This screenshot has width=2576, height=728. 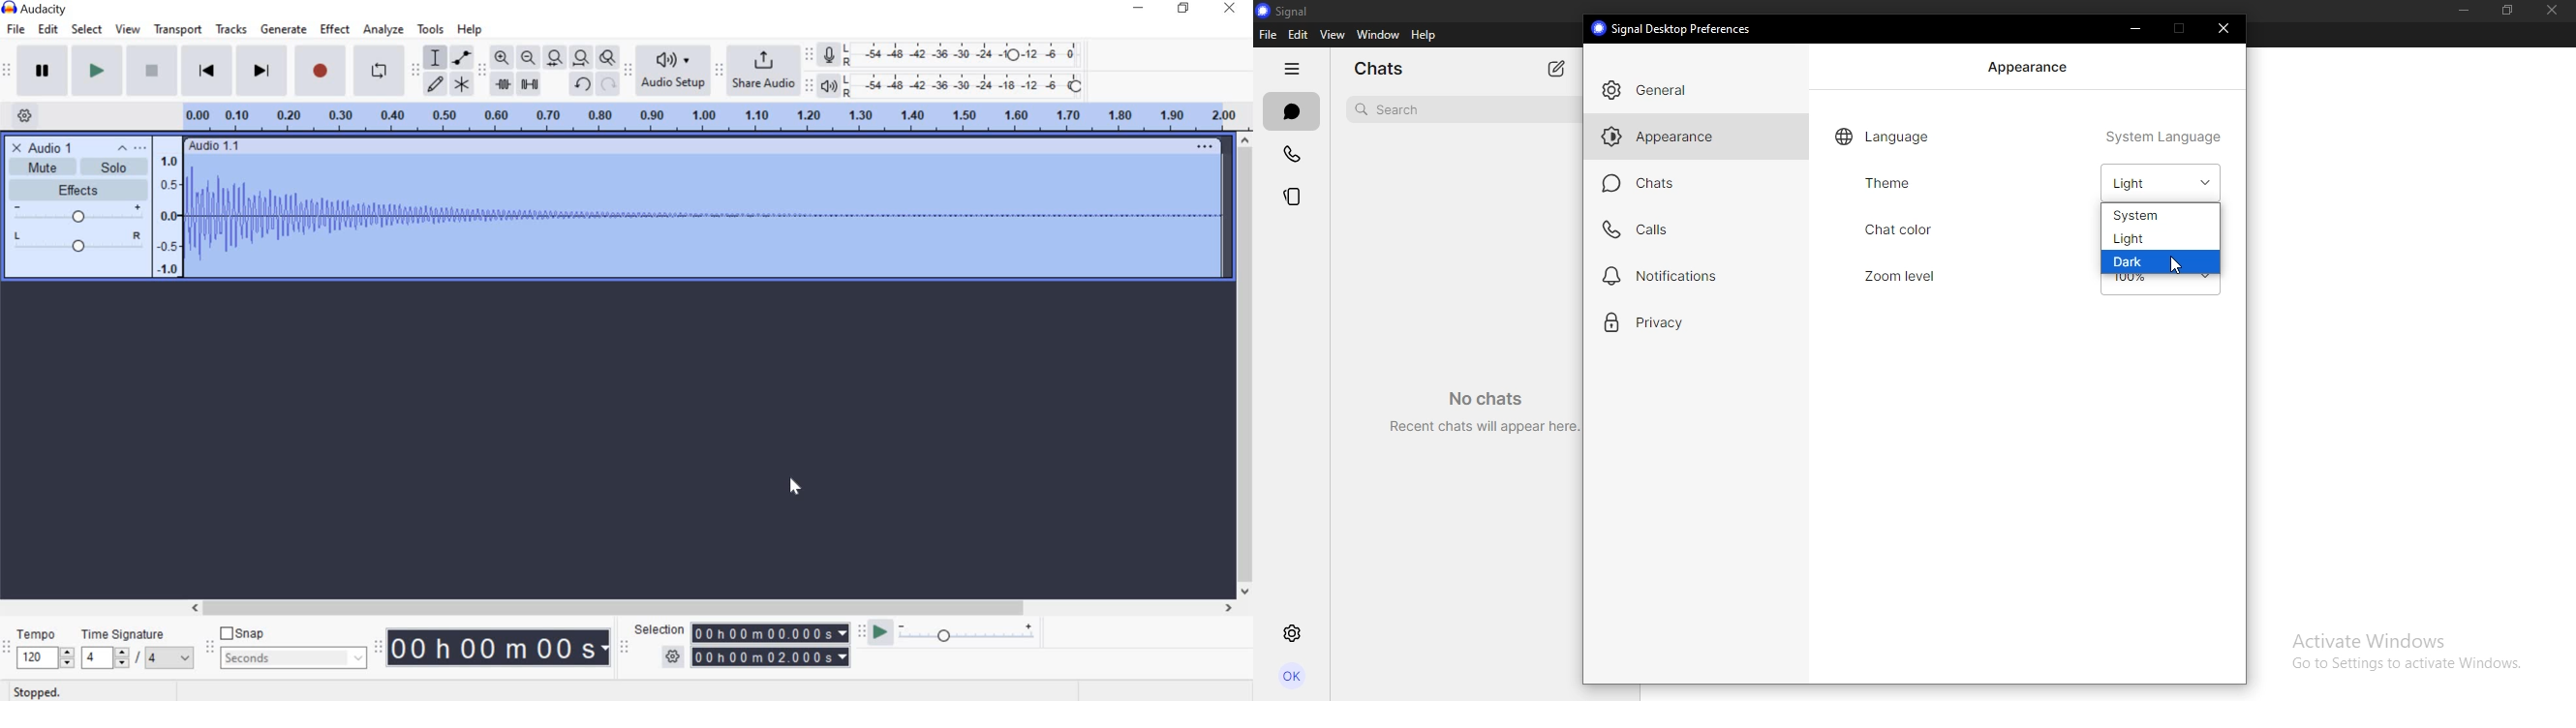 What do you see at coordinates (2404, 650) in the screenshot?
I see `Activate windows` at bounding box center [2404, 650].